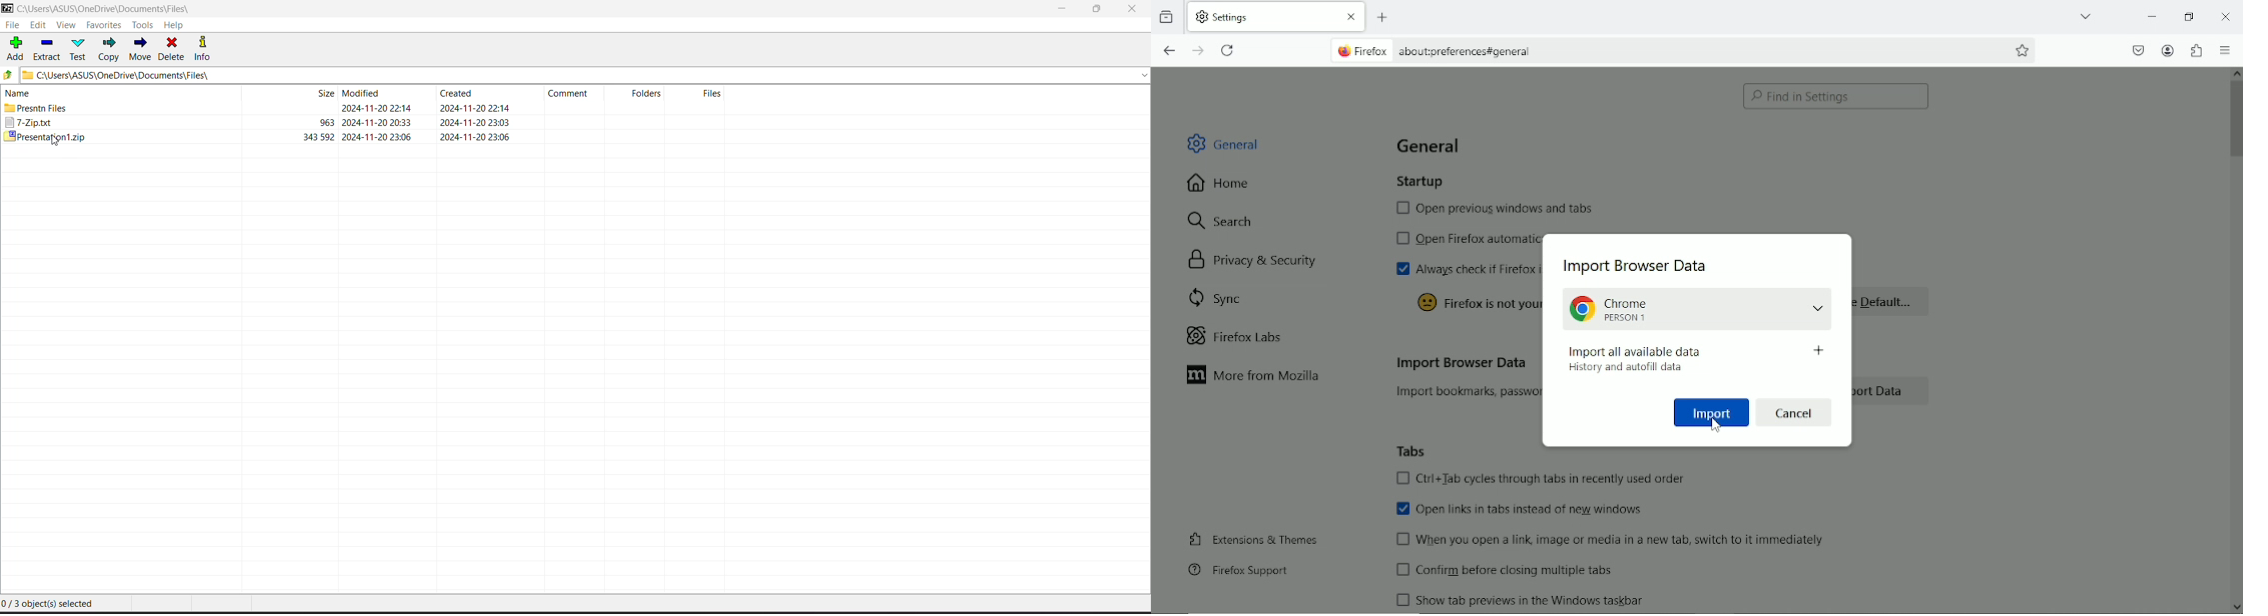  What do you see at coordinates (1521, 512) in the screenshot?
I see `Open links in tabs instead of new windows` at bounding box center [1521, 512].